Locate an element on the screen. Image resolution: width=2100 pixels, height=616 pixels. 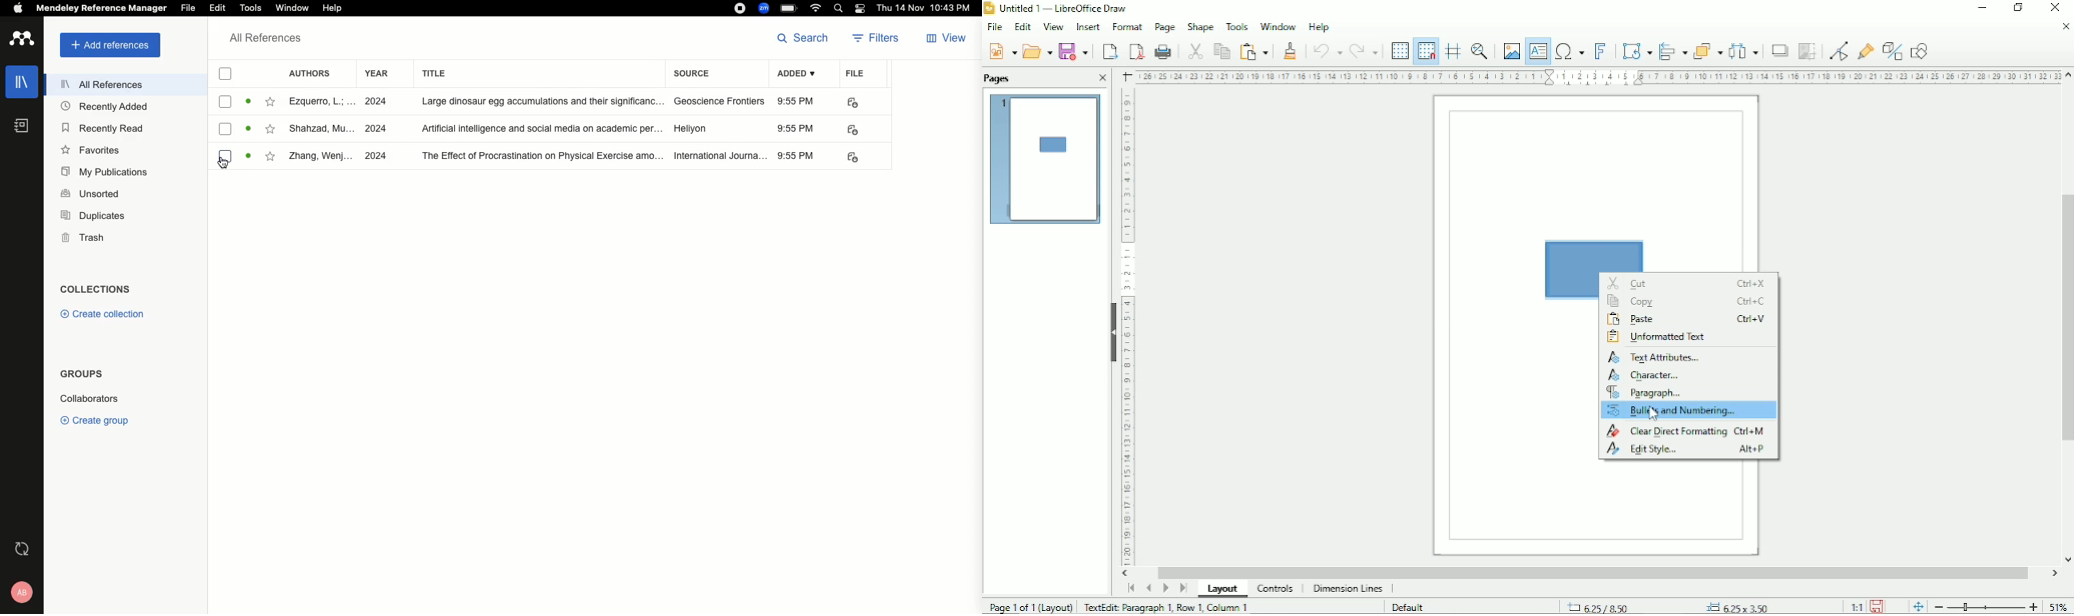
Help is located at coordinates (339, 8).